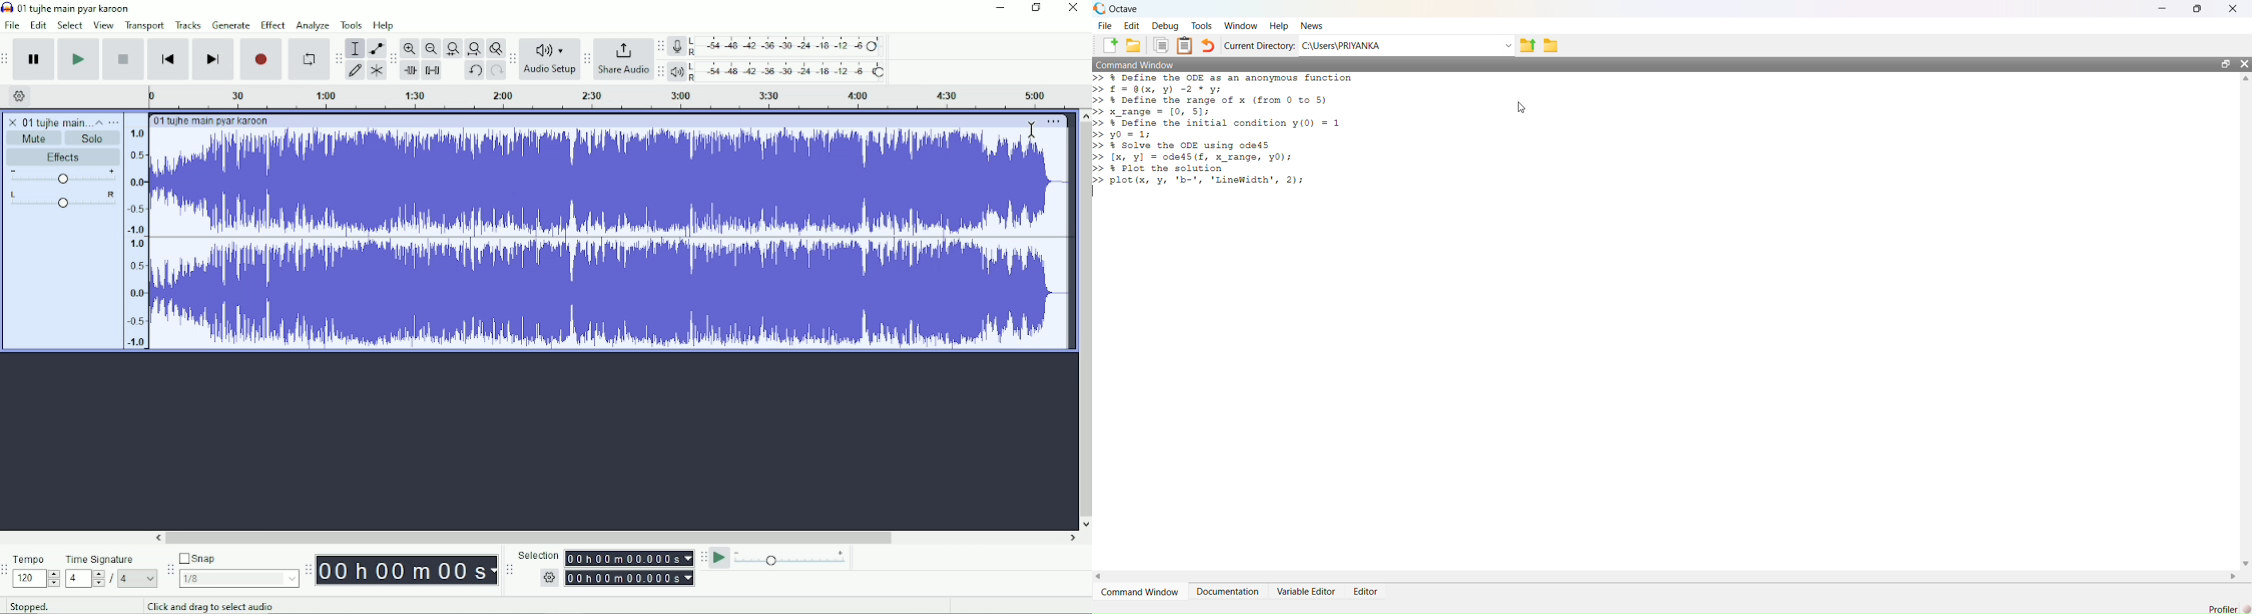 This screenshot has width=2268, height=616. What do you see at coordinates (376, 70) in the screenshot?
I see `Multi-tool` at bounding box center [376, 70].